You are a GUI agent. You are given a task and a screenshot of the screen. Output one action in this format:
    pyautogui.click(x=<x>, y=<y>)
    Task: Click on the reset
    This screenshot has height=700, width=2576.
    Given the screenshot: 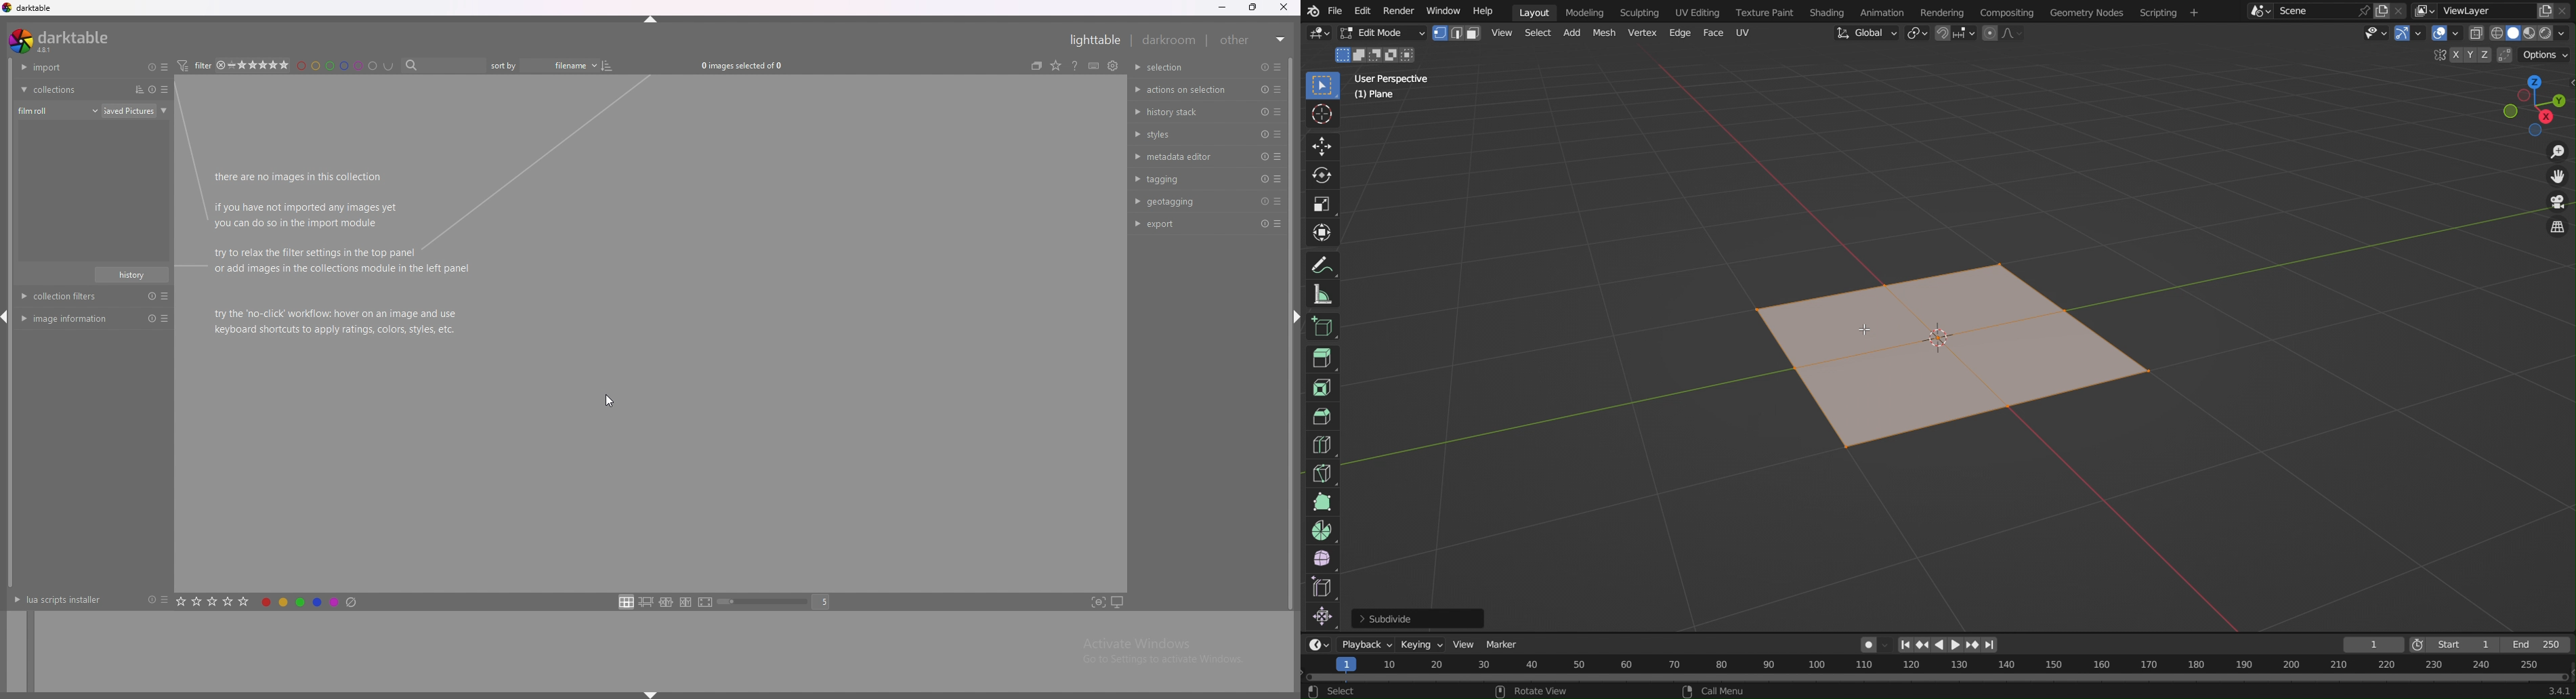 What is the action you would take?
    pyautogui.click(x=1265, y=134)
    